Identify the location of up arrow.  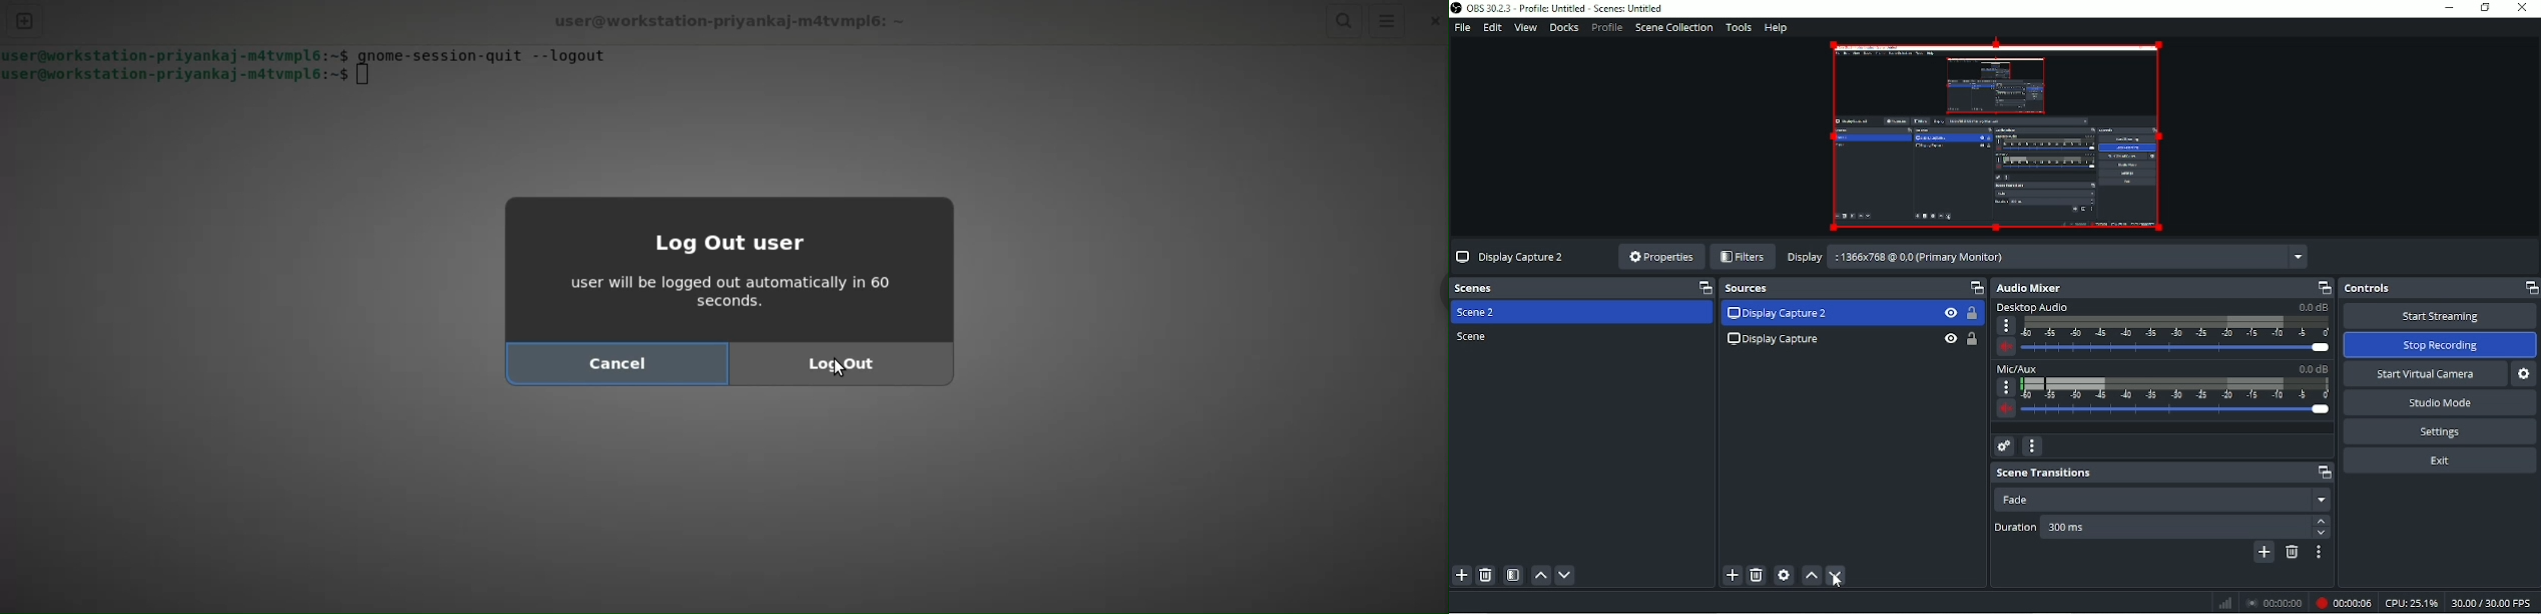
(2322, 520).